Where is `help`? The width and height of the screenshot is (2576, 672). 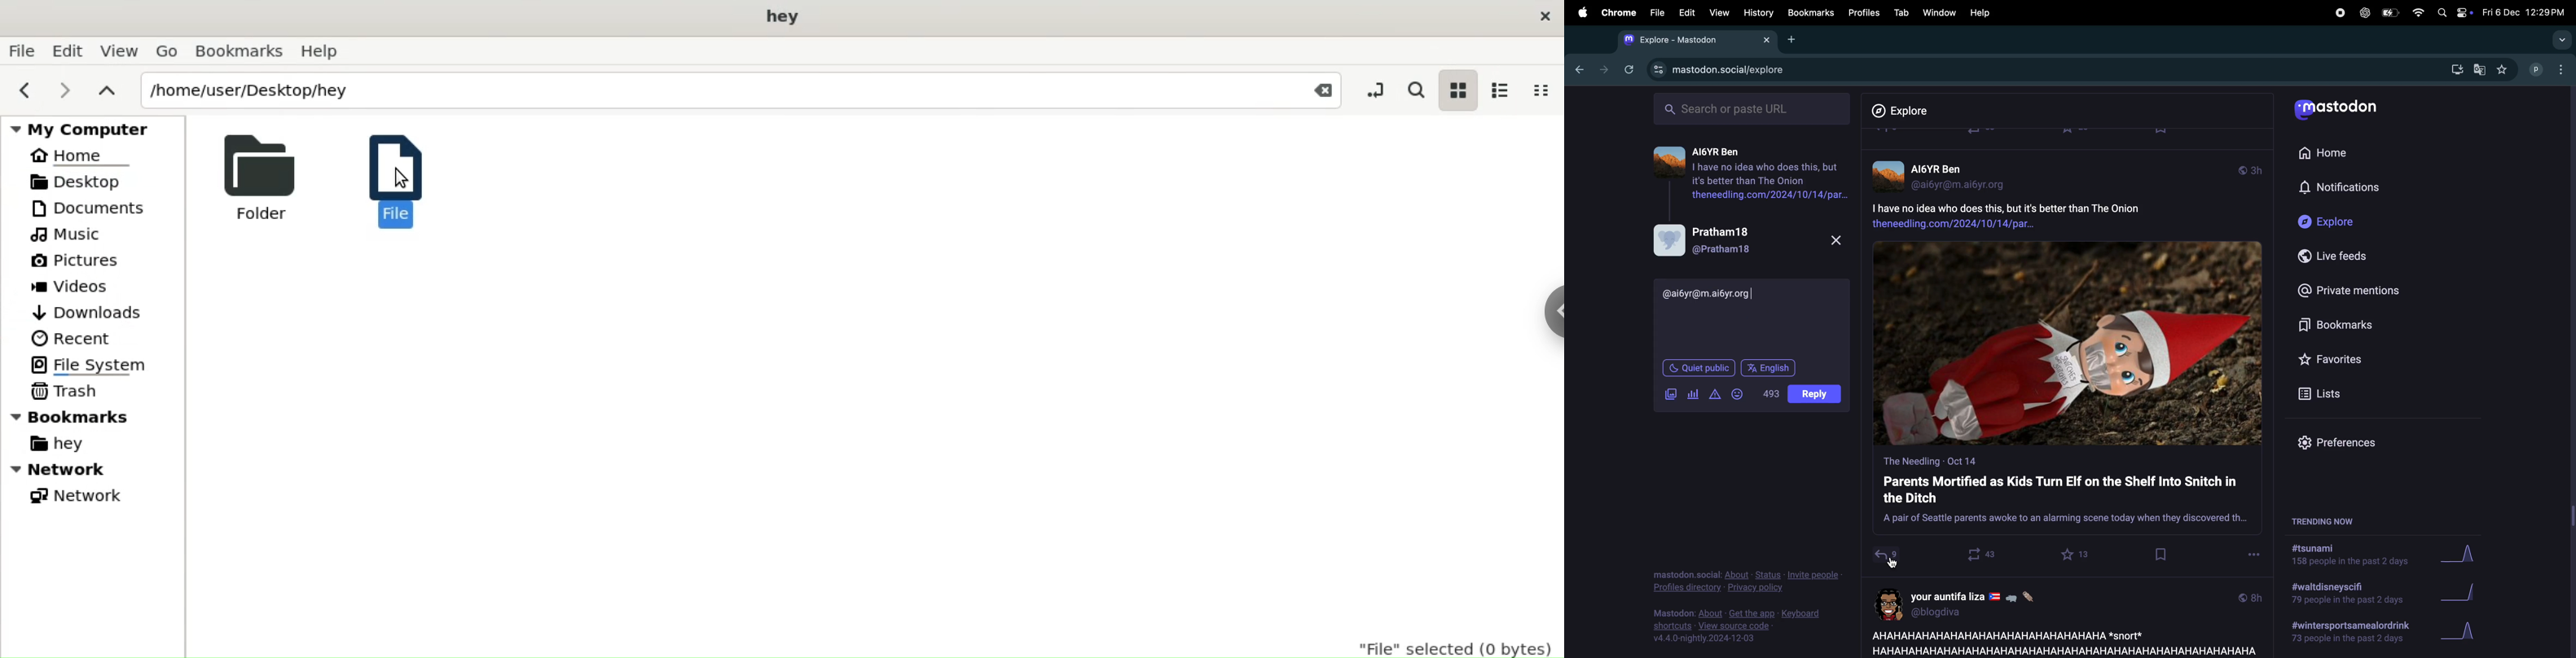
help is located at coordinates (1981, 13).